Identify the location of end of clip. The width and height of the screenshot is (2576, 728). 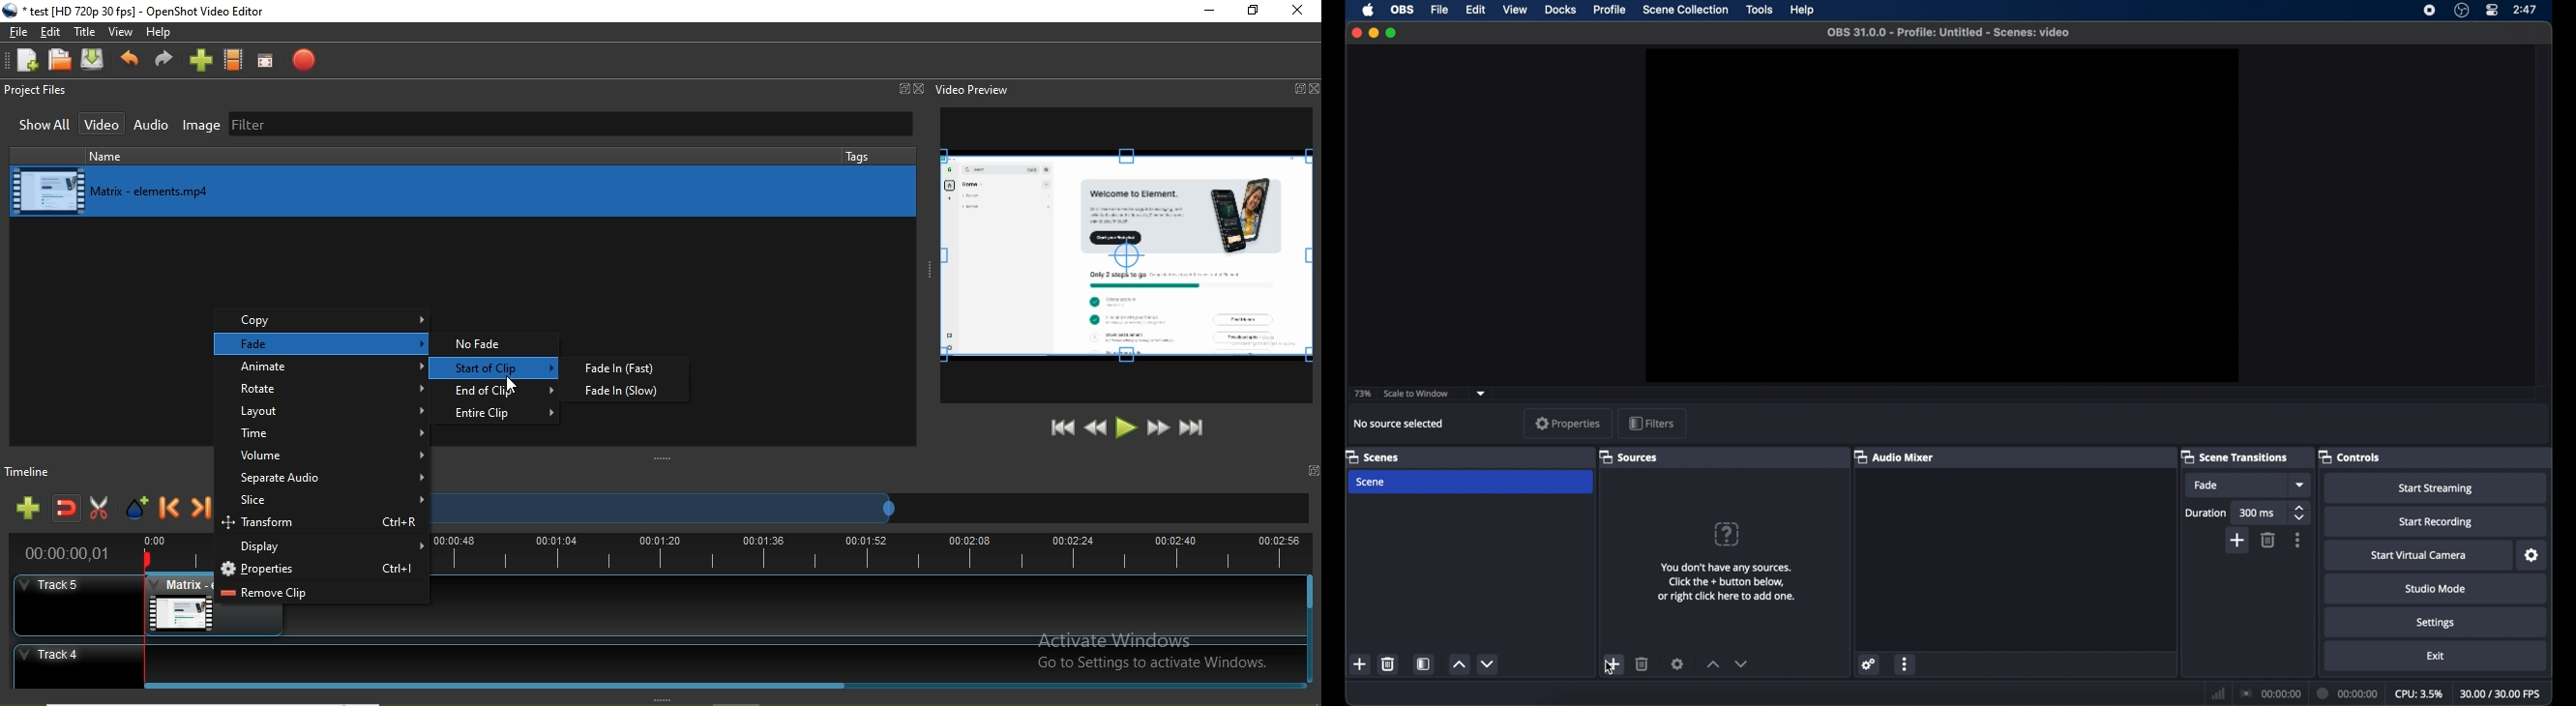
(507, 393).